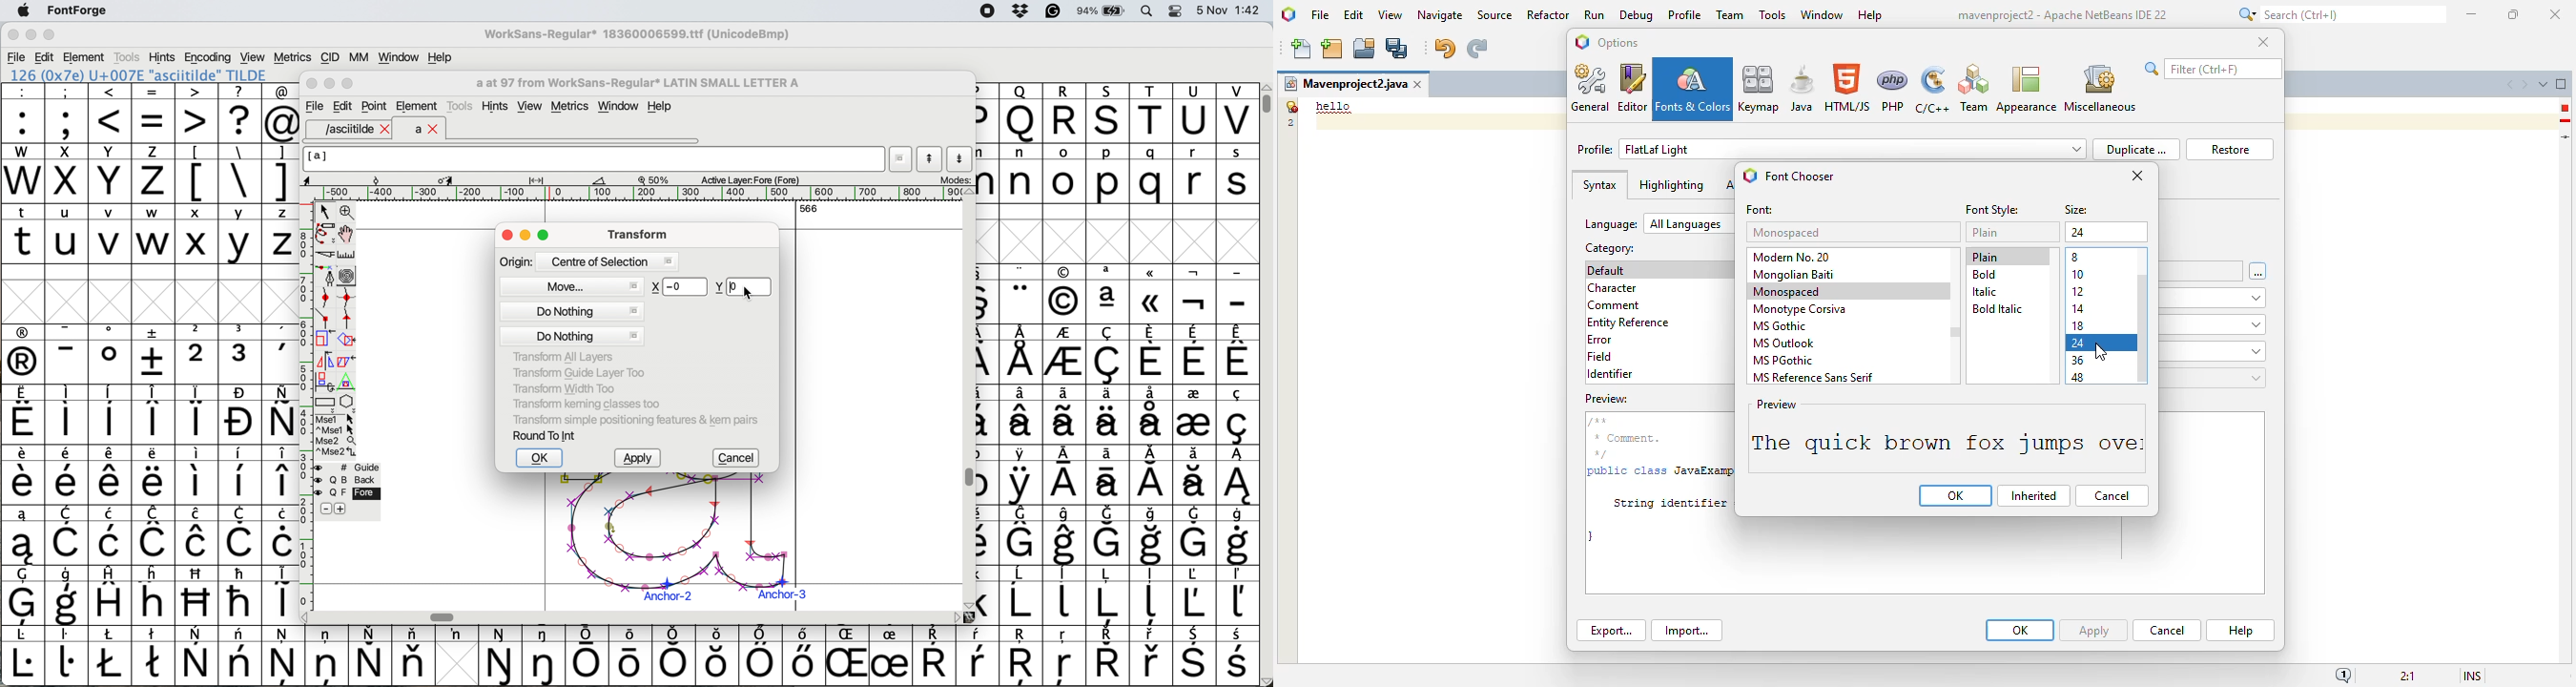  What do you see at coordinates (761, 656) in the screenshot?
I see `symbol` at bounding box center [761, 656].